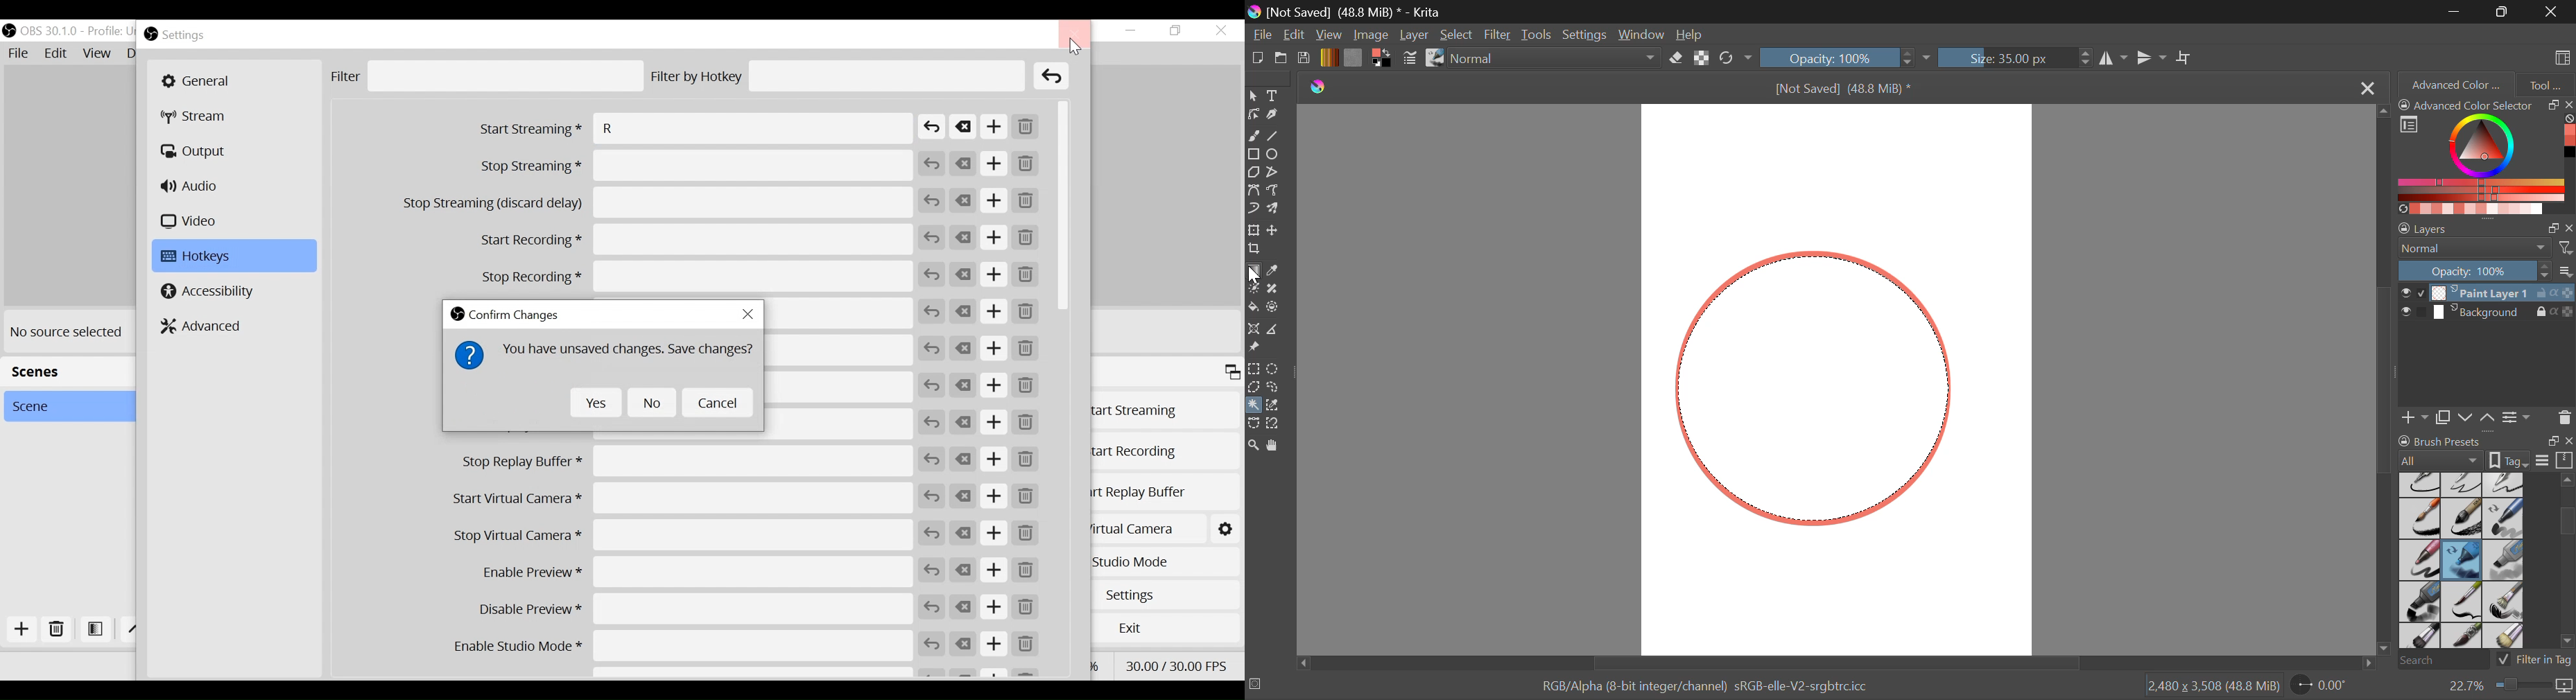 Image resolution: width=2576 pixels, height=700 pixels. I want to click on Close, so click(748, 314).